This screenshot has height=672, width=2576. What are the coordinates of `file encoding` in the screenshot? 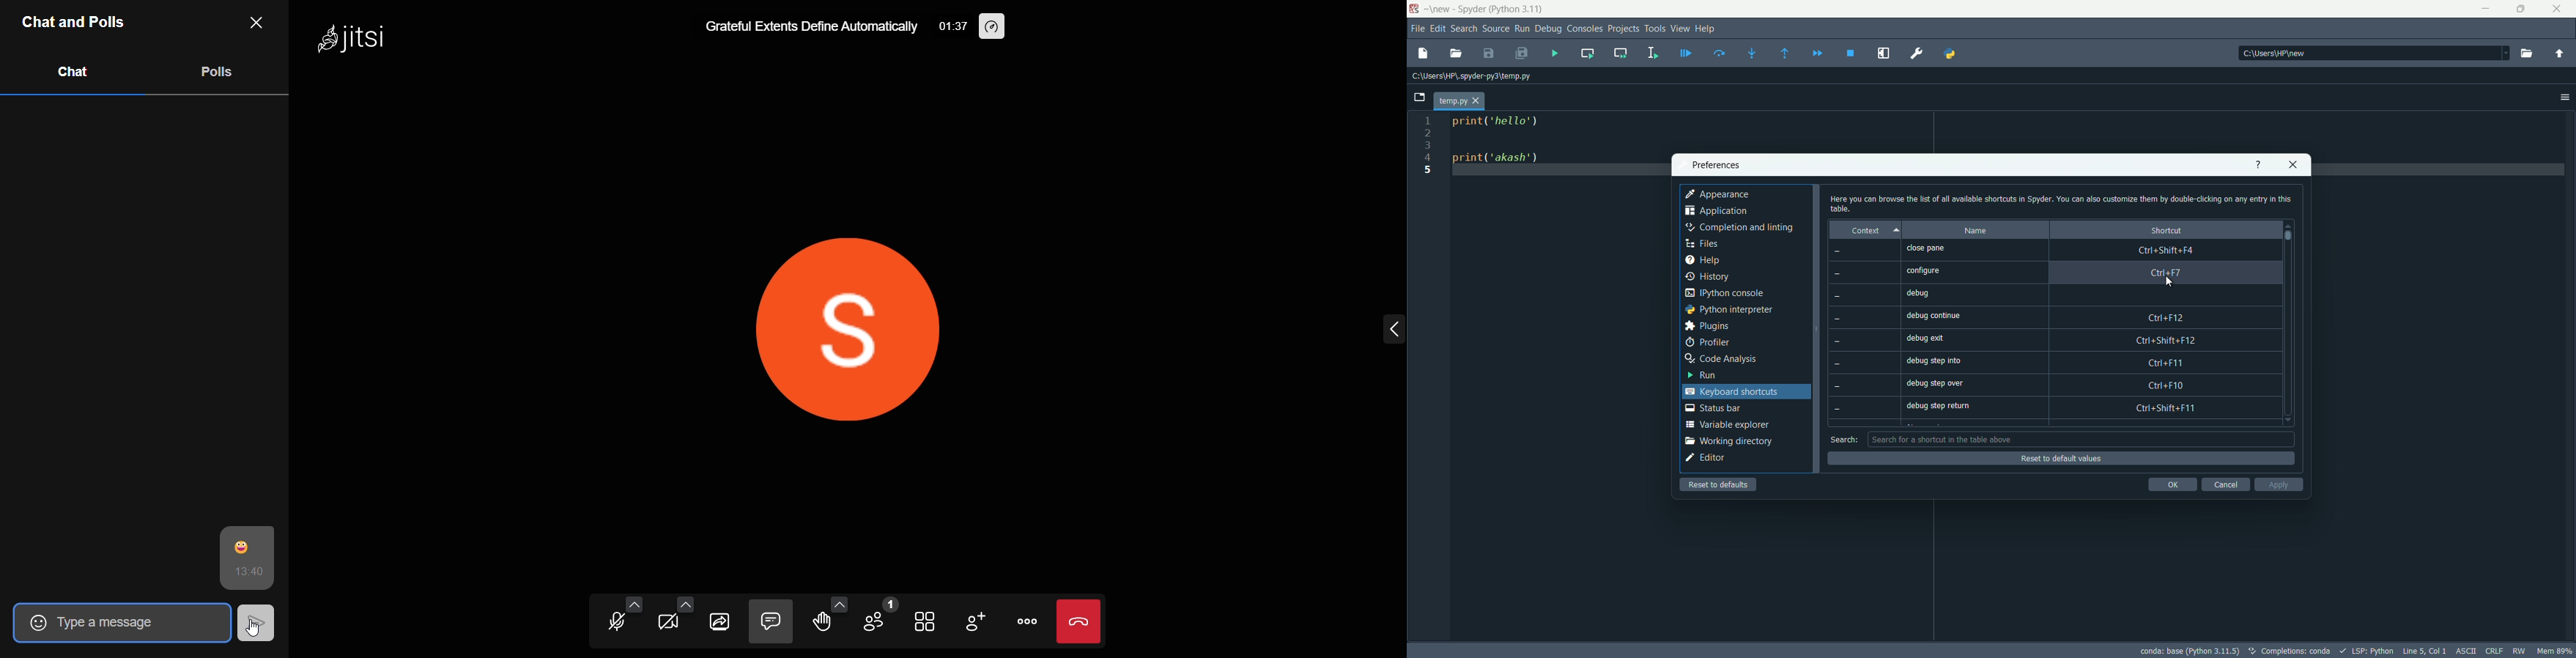 It's located at (2464, 650).